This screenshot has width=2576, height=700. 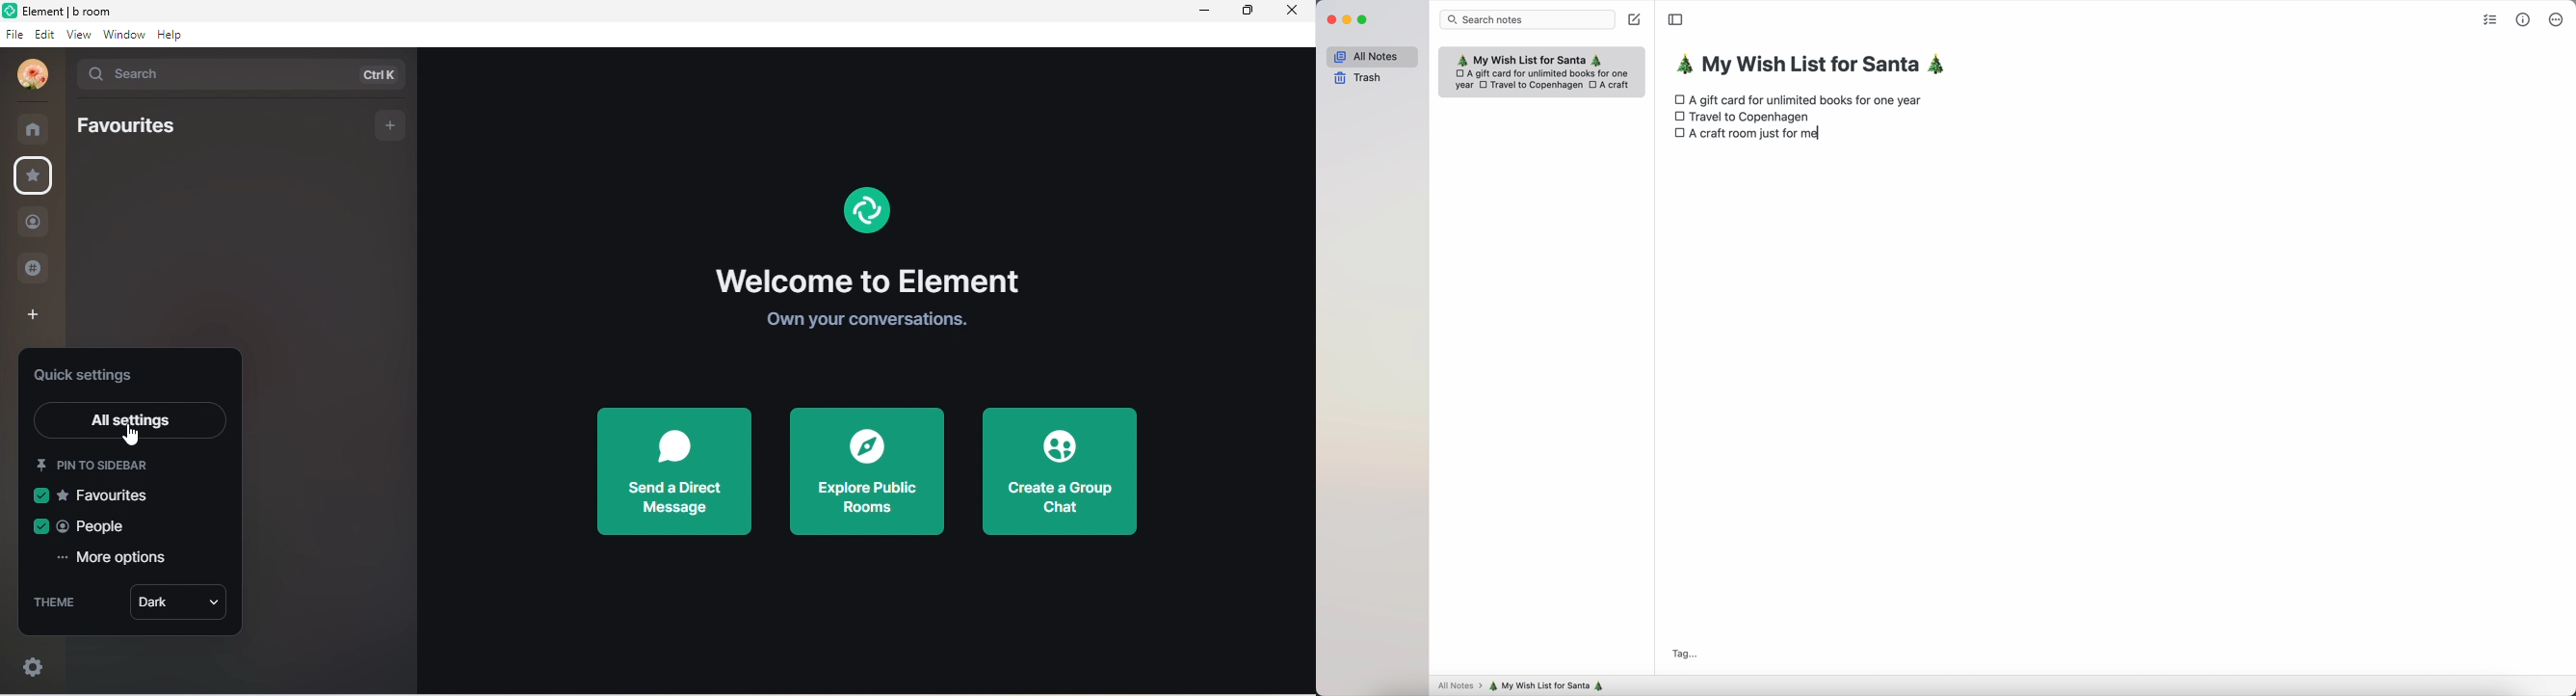 I want to click on minimize Simplenote, so click(x=1347, y=20).